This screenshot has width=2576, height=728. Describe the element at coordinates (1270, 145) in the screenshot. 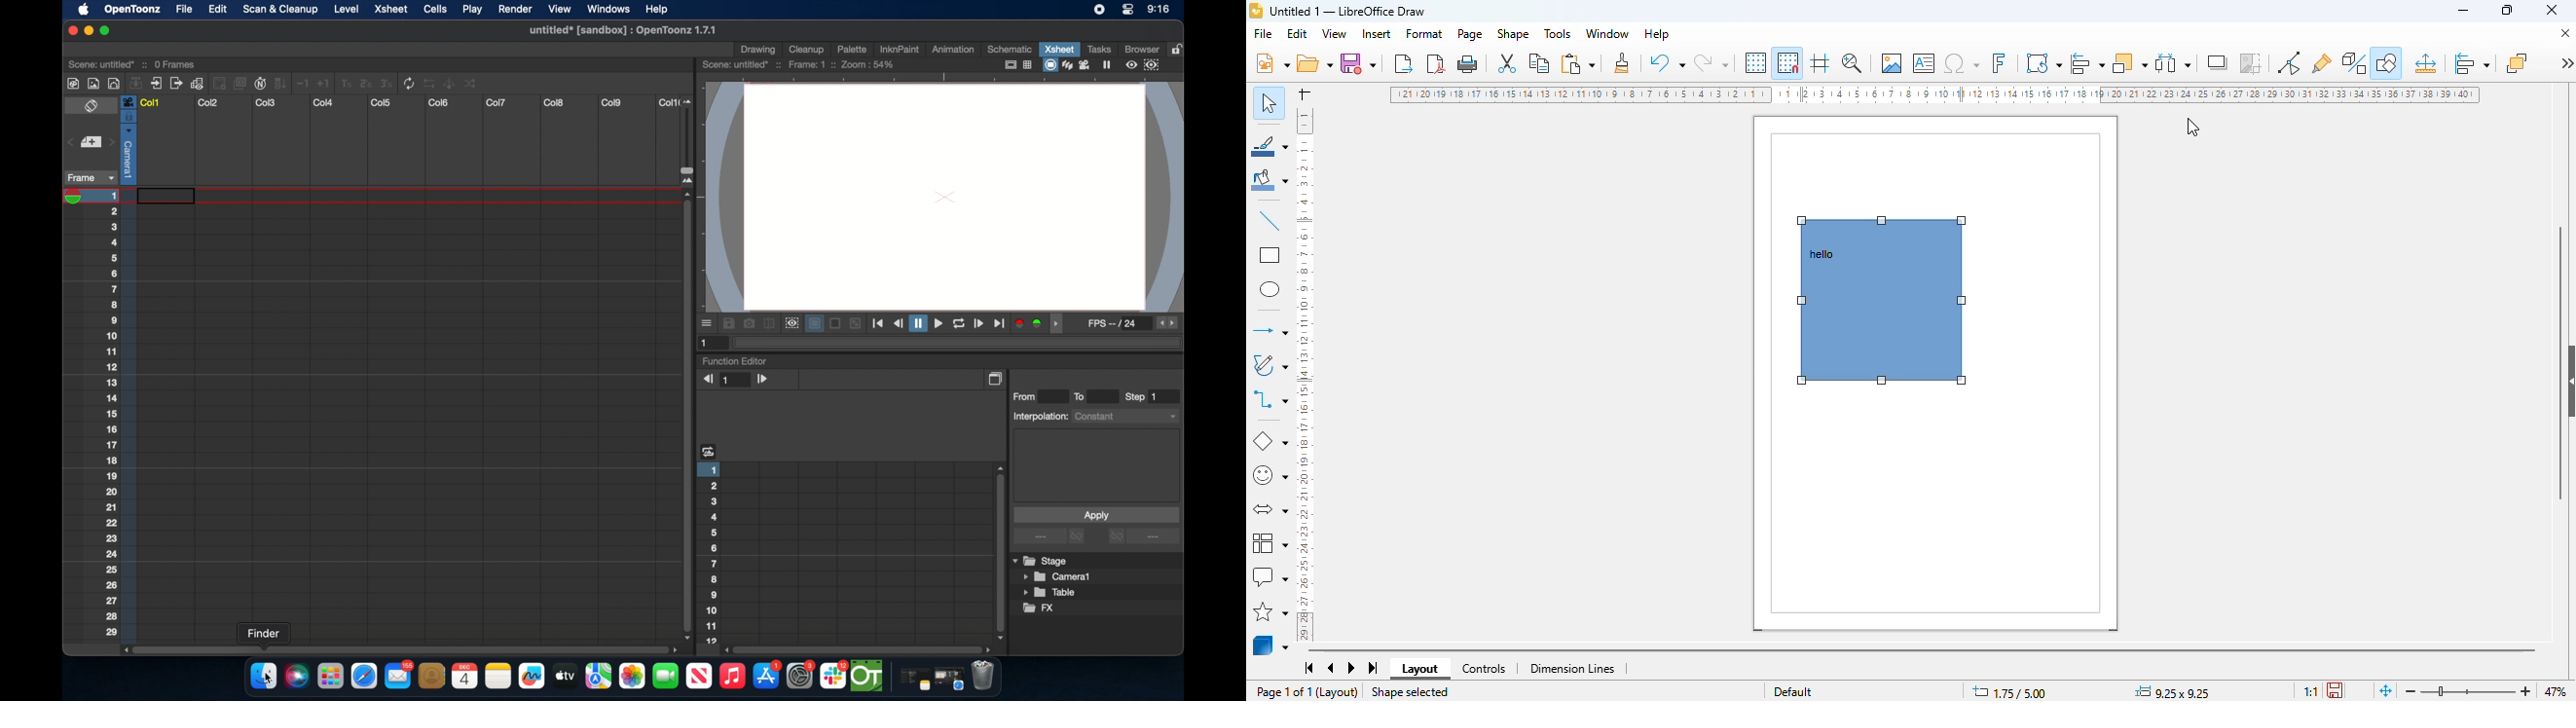

I see `line color` at that location.